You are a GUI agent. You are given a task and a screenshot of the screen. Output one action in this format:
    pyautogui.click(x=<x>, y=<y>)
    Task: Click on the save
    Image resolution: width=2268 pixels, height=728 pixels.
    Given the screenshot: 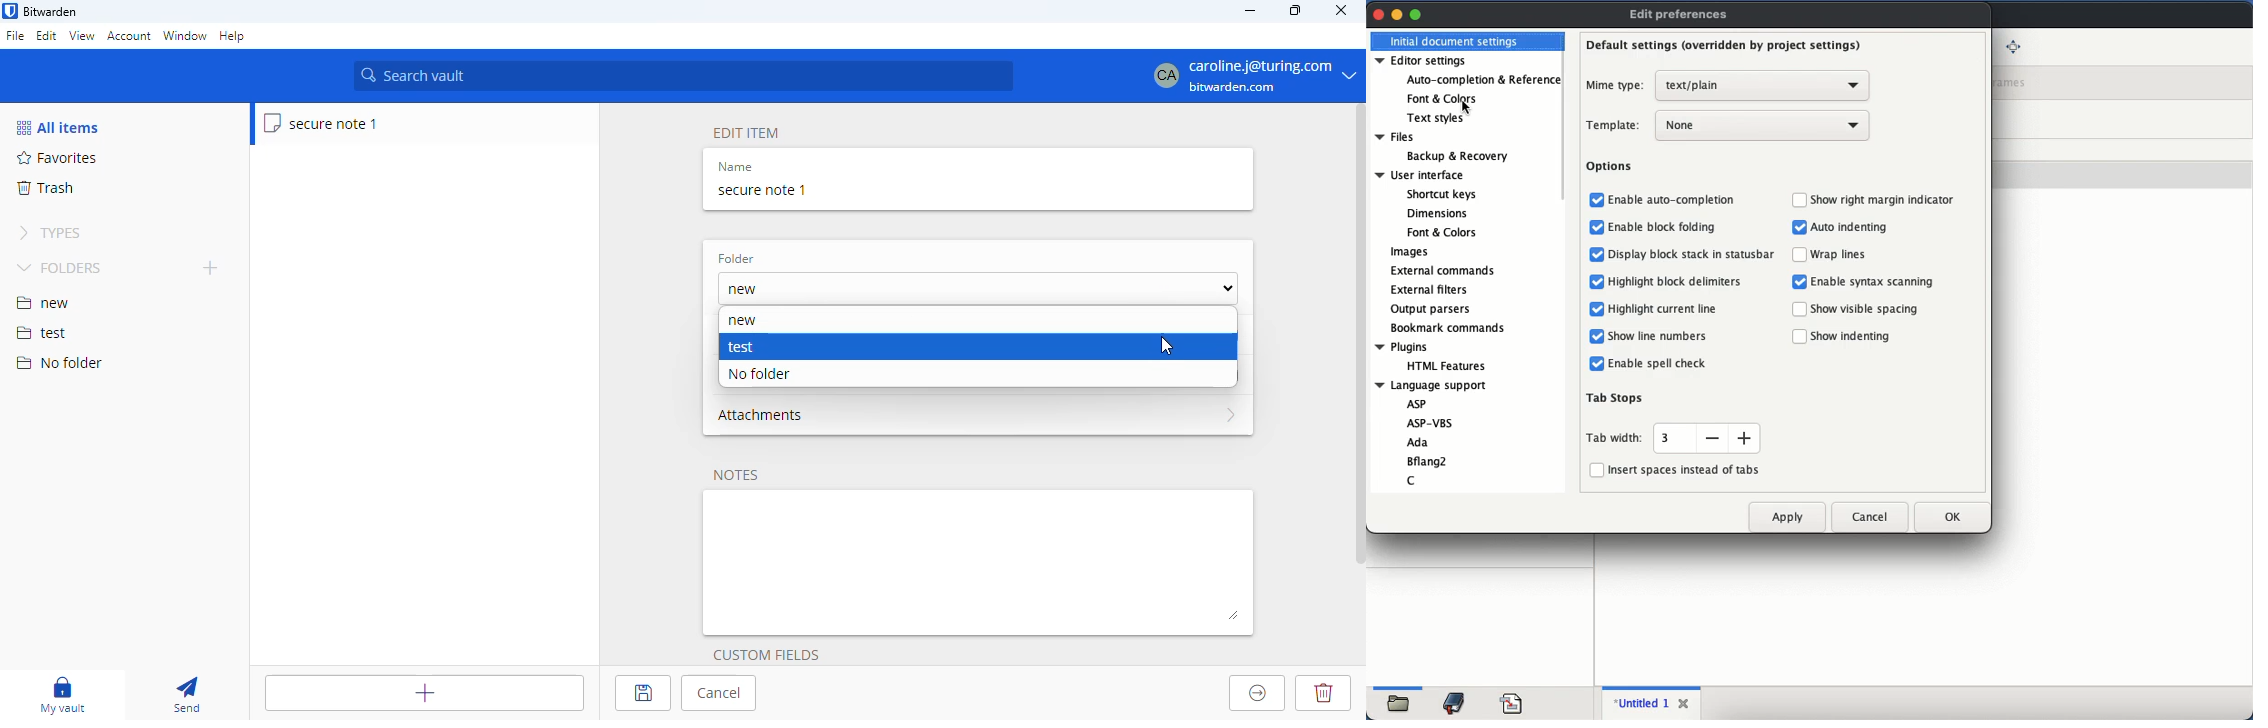 What is the action you would take?
    pyautogui.click(x=642, y=693)
    